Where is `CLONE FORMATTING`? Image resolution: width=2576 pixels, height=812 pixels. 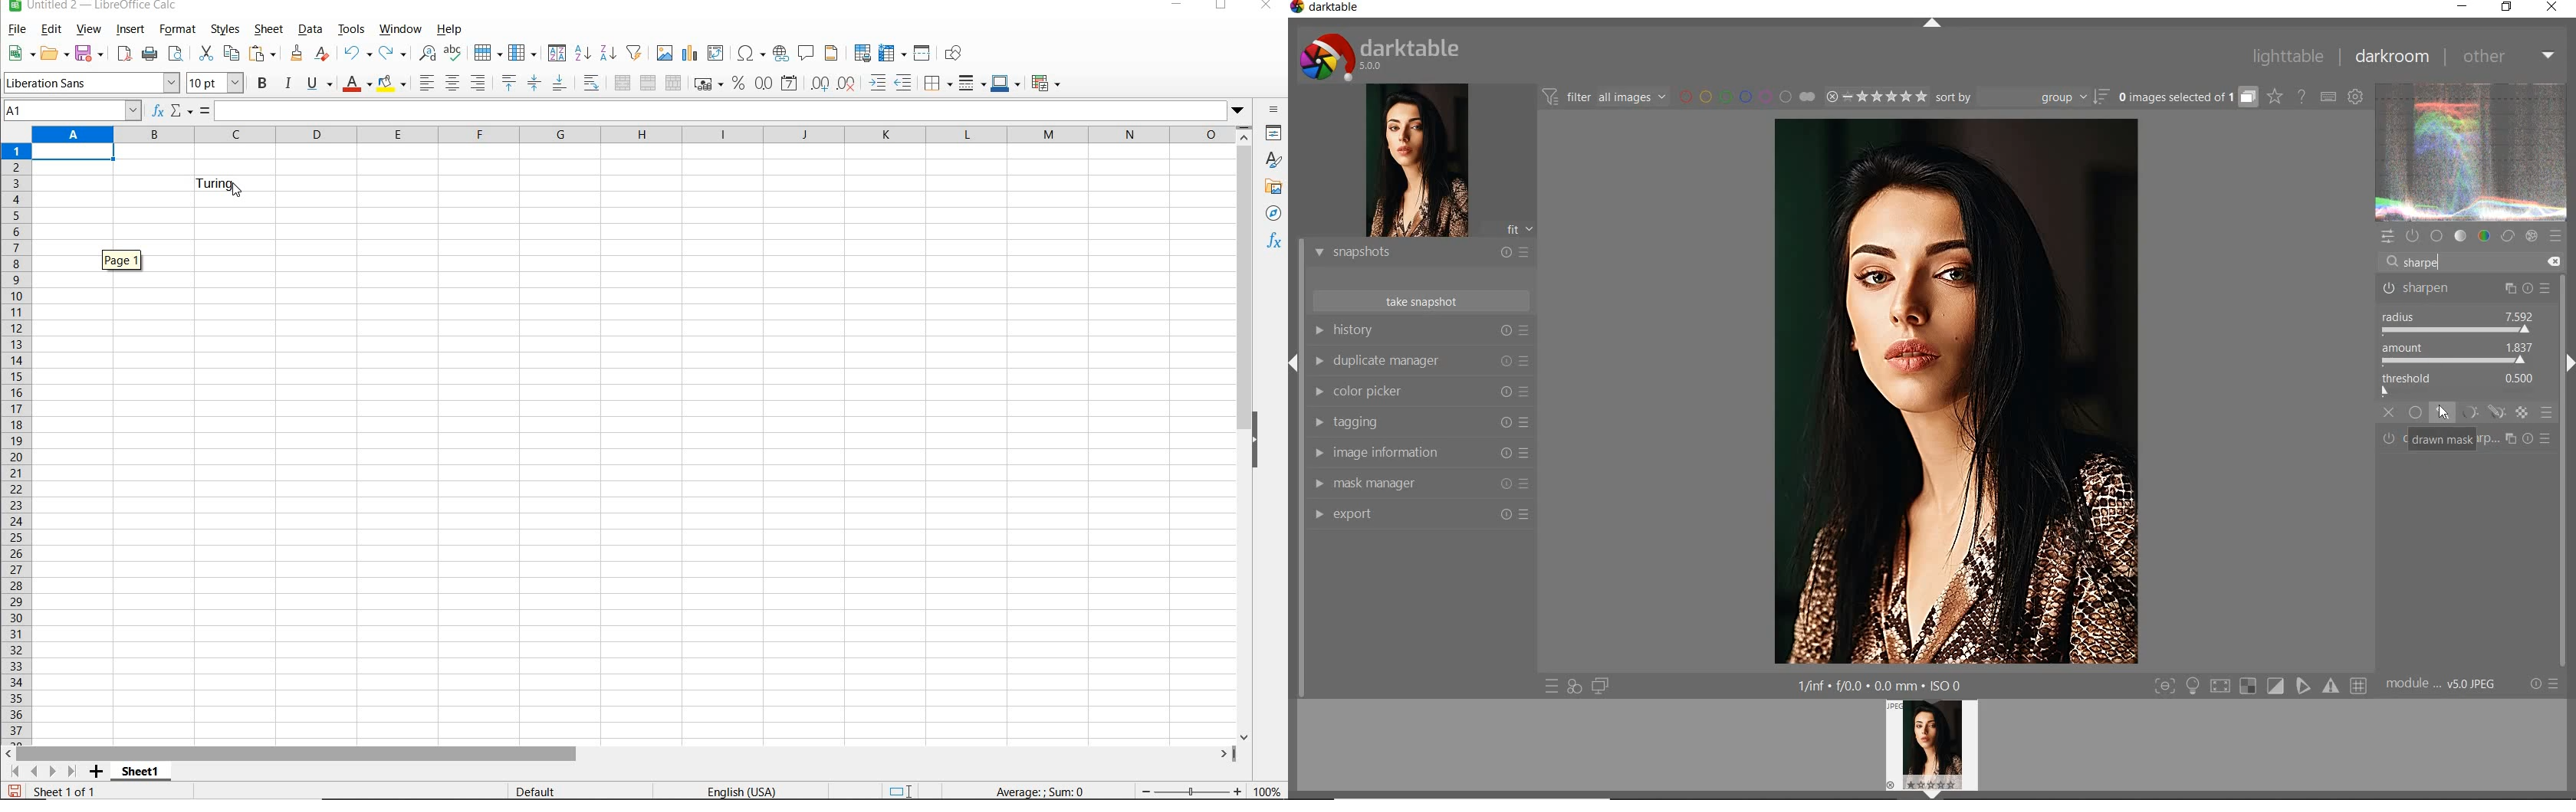 CLONE FORMATTING is located at coordinates (297, 55).